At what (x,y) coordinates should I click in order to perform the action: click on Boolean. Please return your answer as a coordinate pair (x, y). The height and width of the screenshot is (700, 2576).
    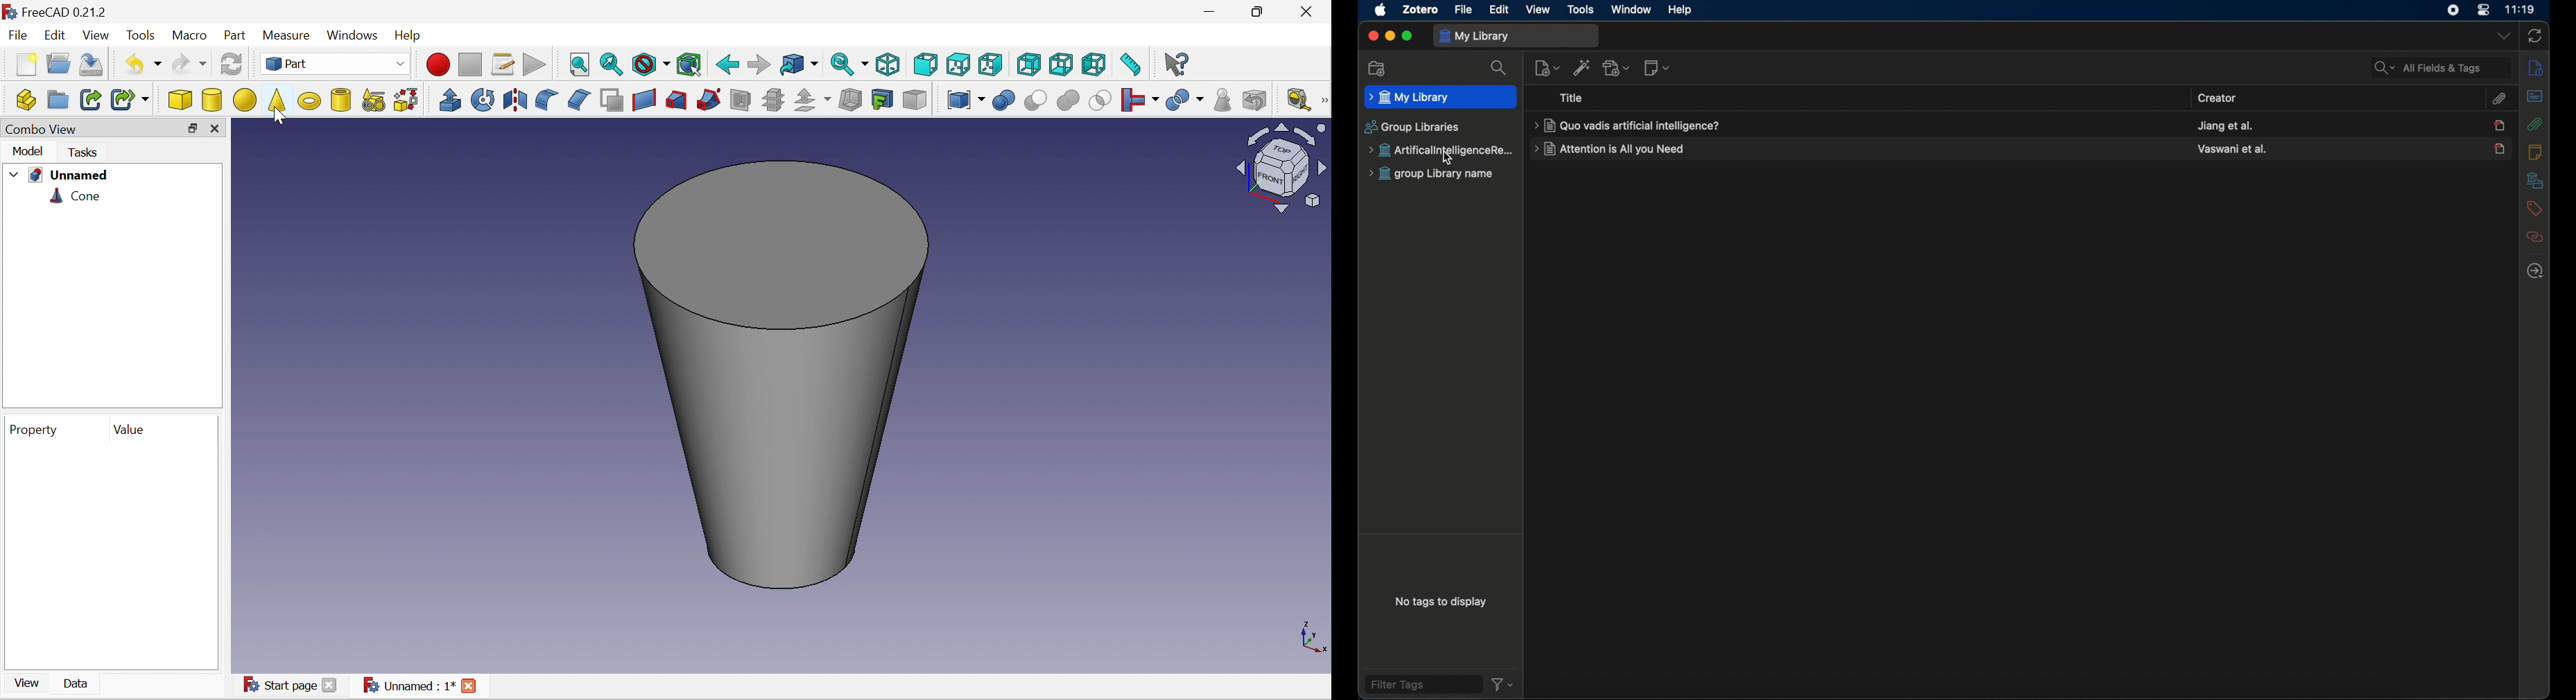
    Looking at the image, I should click on (1003, 100).